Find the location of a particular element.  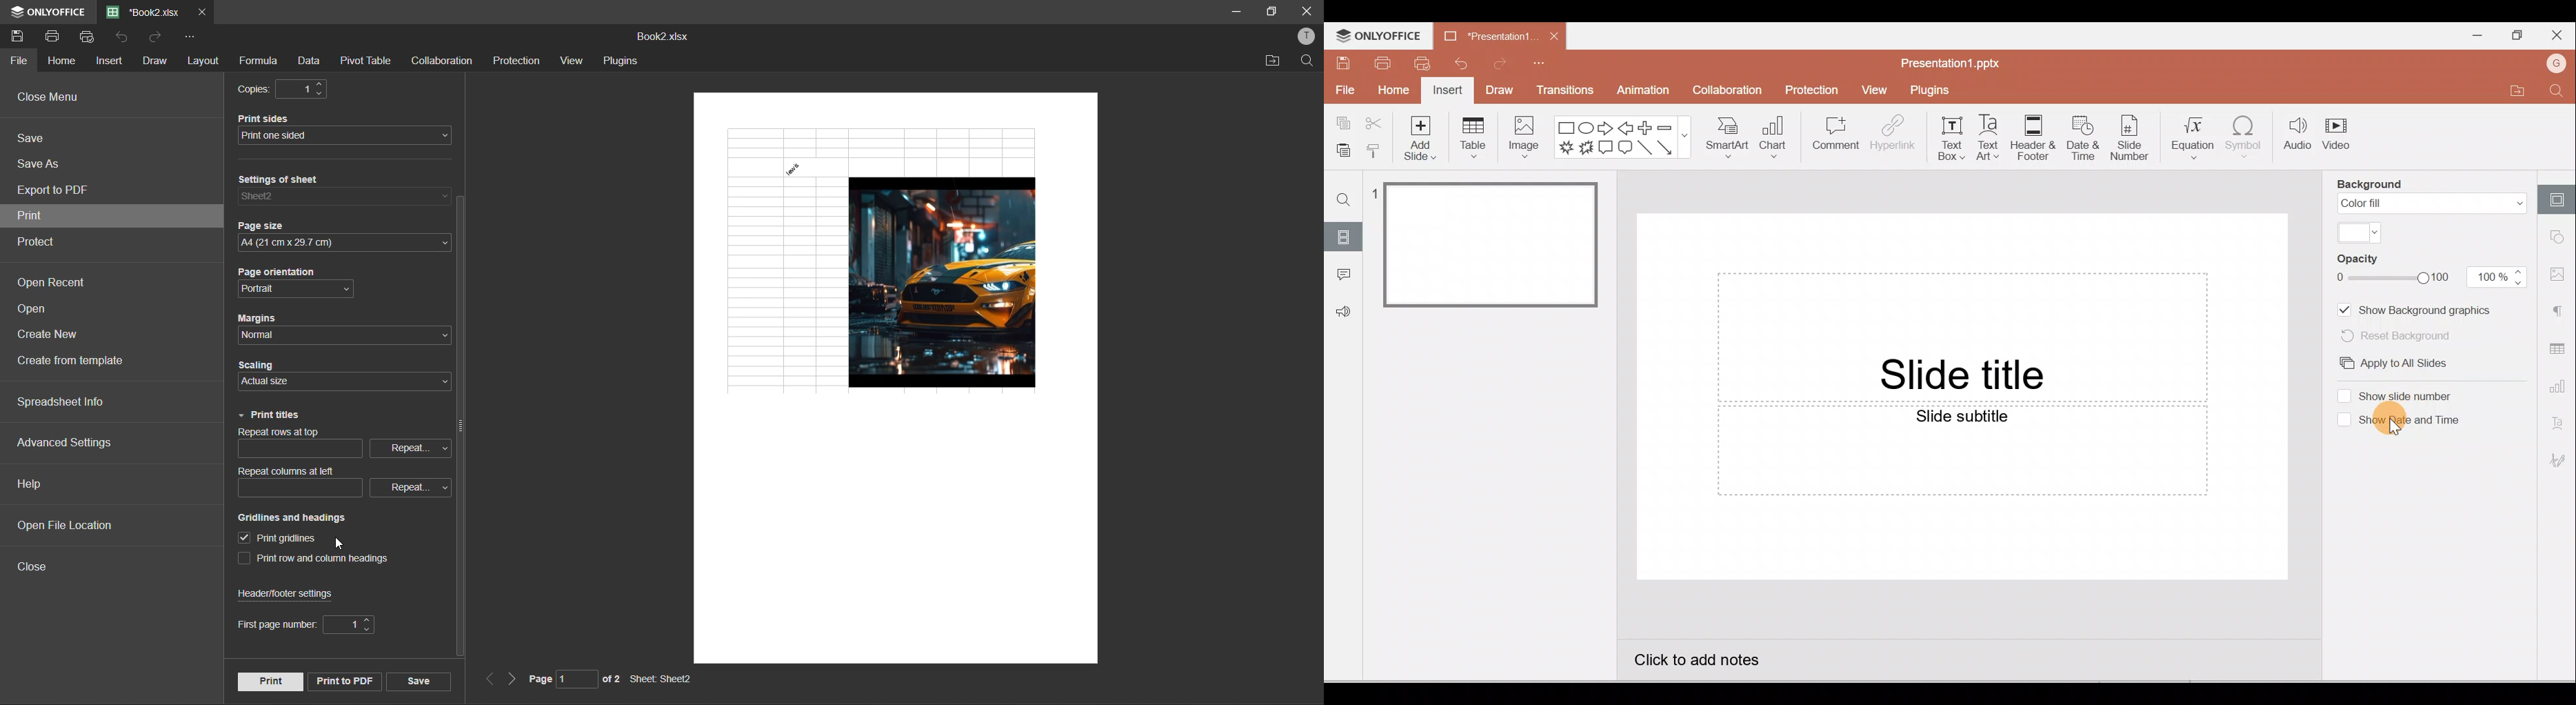

undo is located at coordinates (122, 37).